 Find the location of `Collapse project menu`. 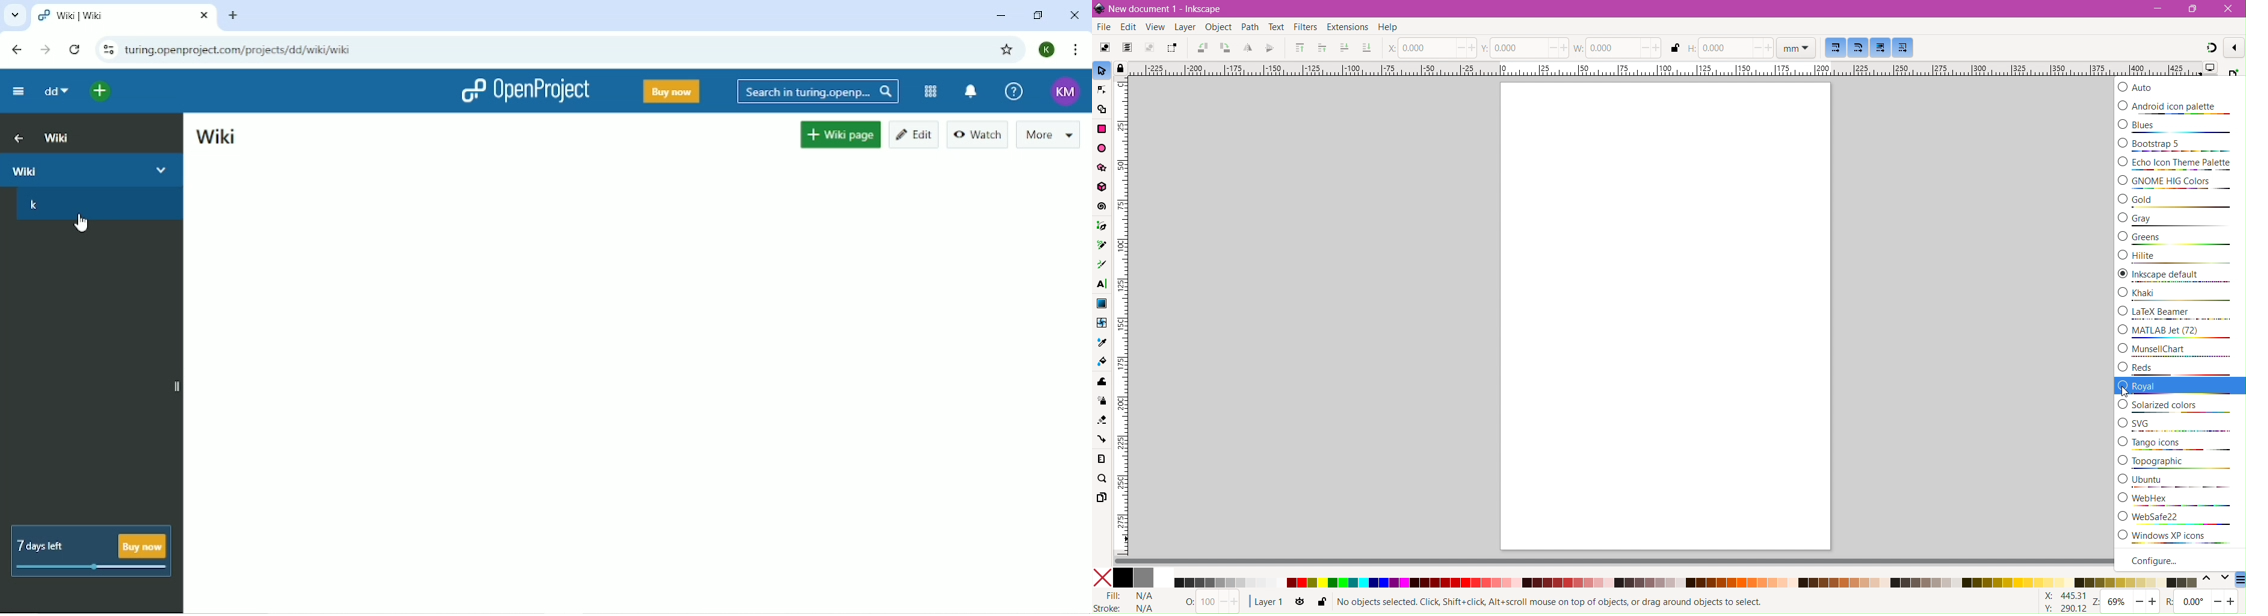

Collapse project menu is located at coordinates (18, 91).